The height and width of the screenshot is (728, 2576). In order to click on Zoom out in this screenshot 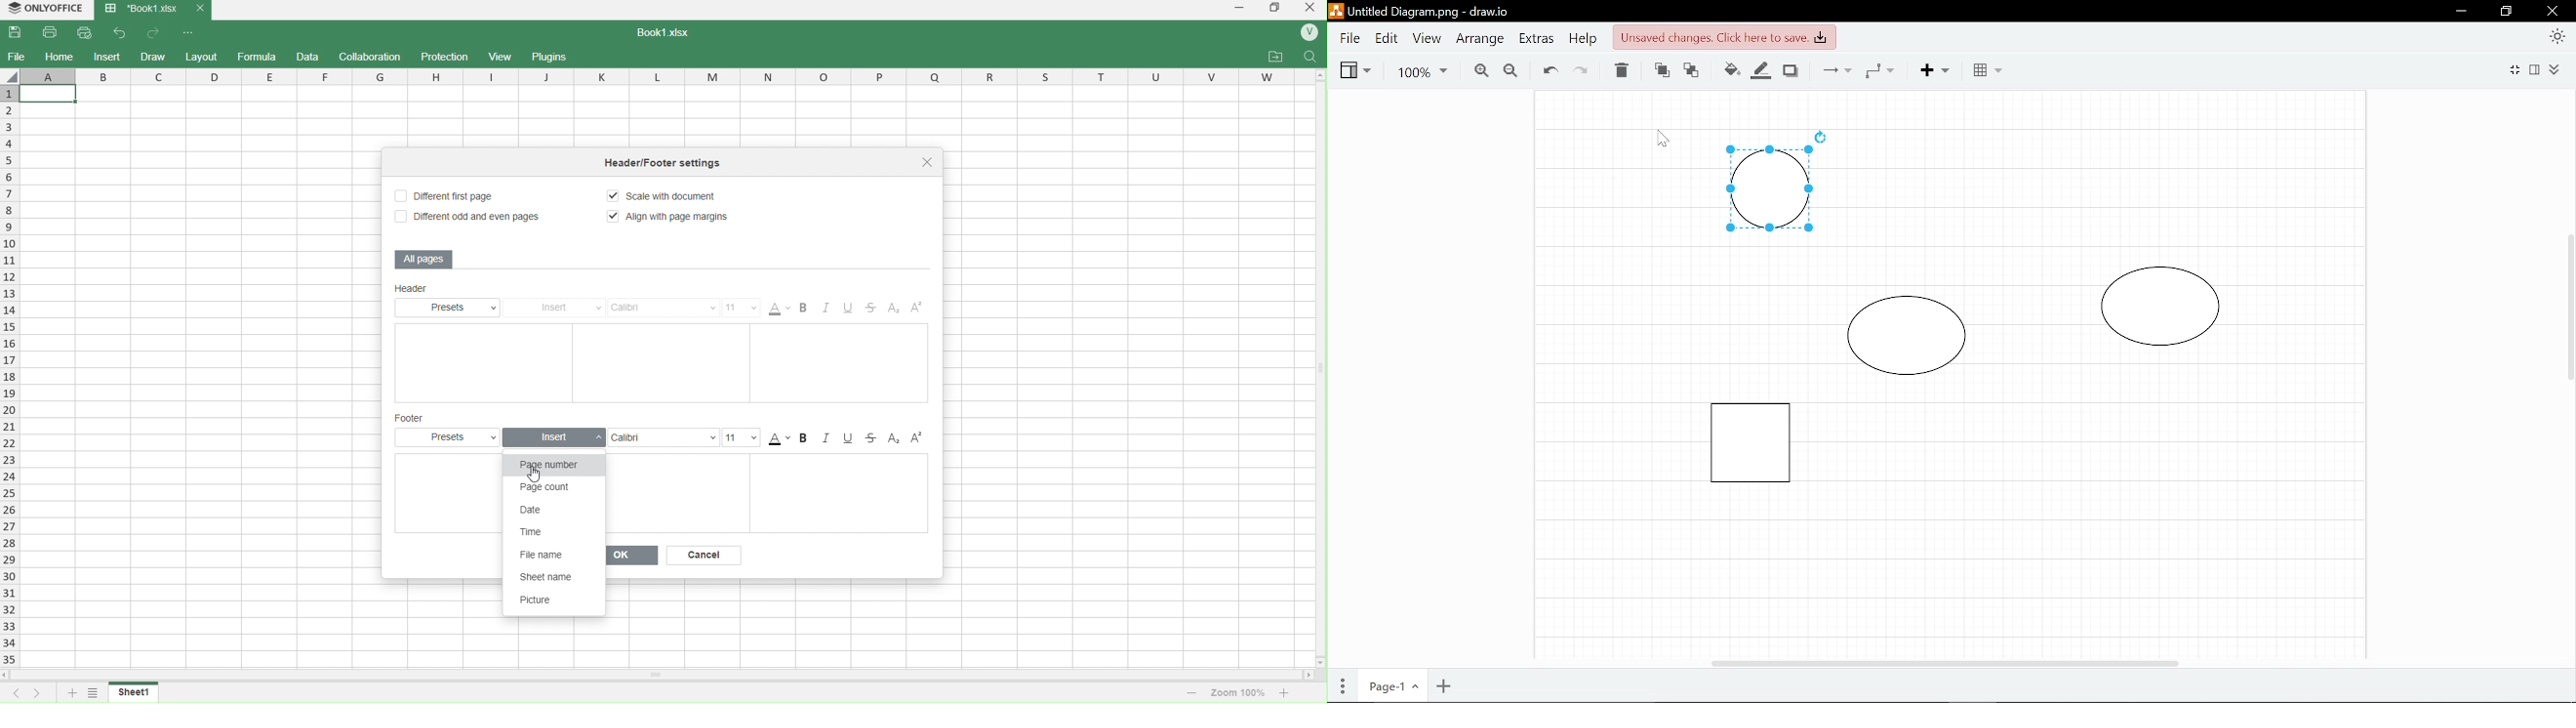, I will do `click(1509, 69)`.